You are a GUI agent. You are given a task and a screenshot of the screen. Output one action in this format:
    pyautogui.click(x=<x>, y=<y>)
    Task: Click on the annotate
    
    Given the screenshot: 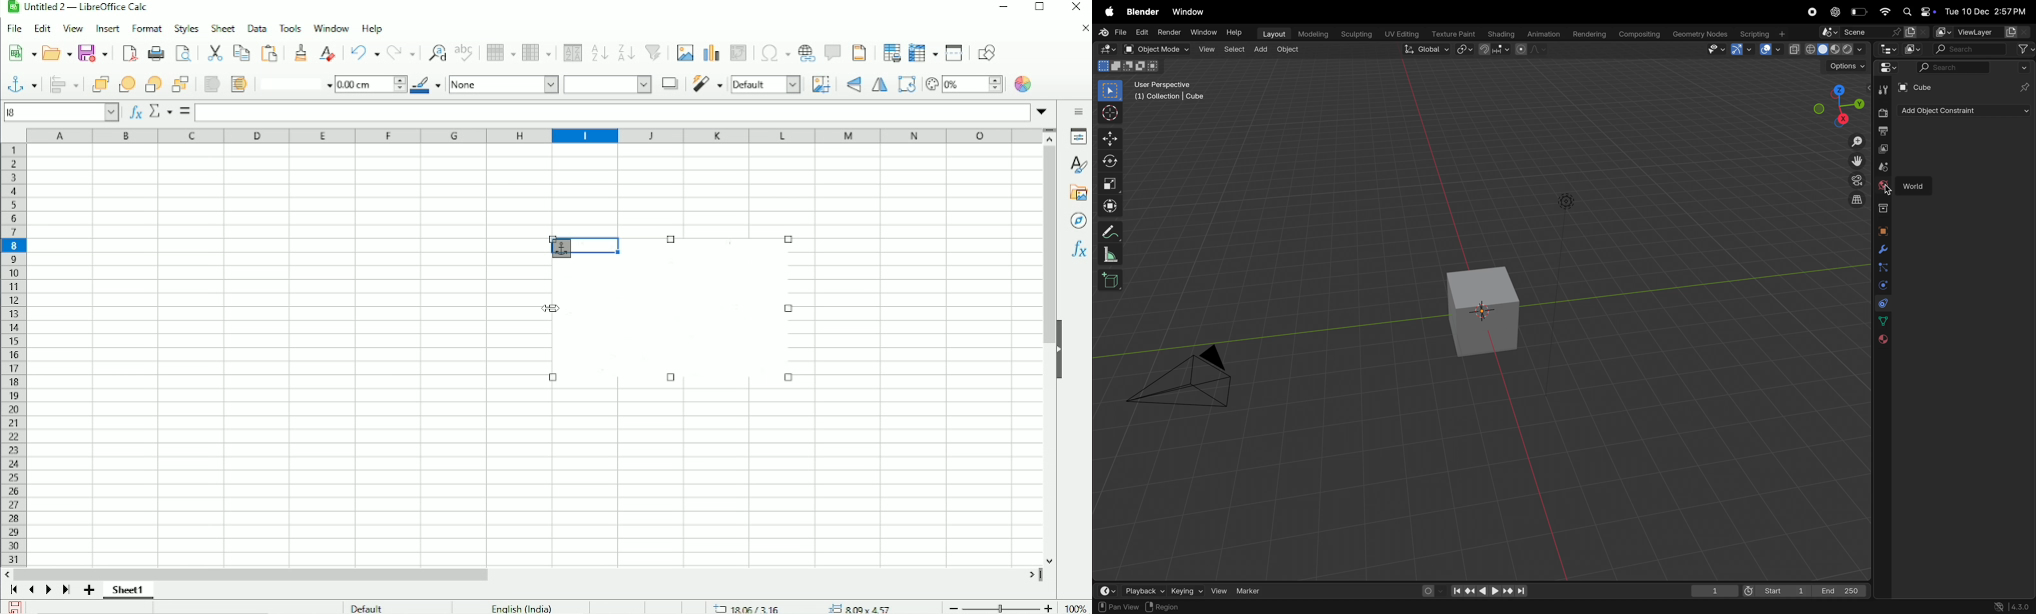 What is the action you would take?
    pyautogui.click(x=1109, y=230)
    